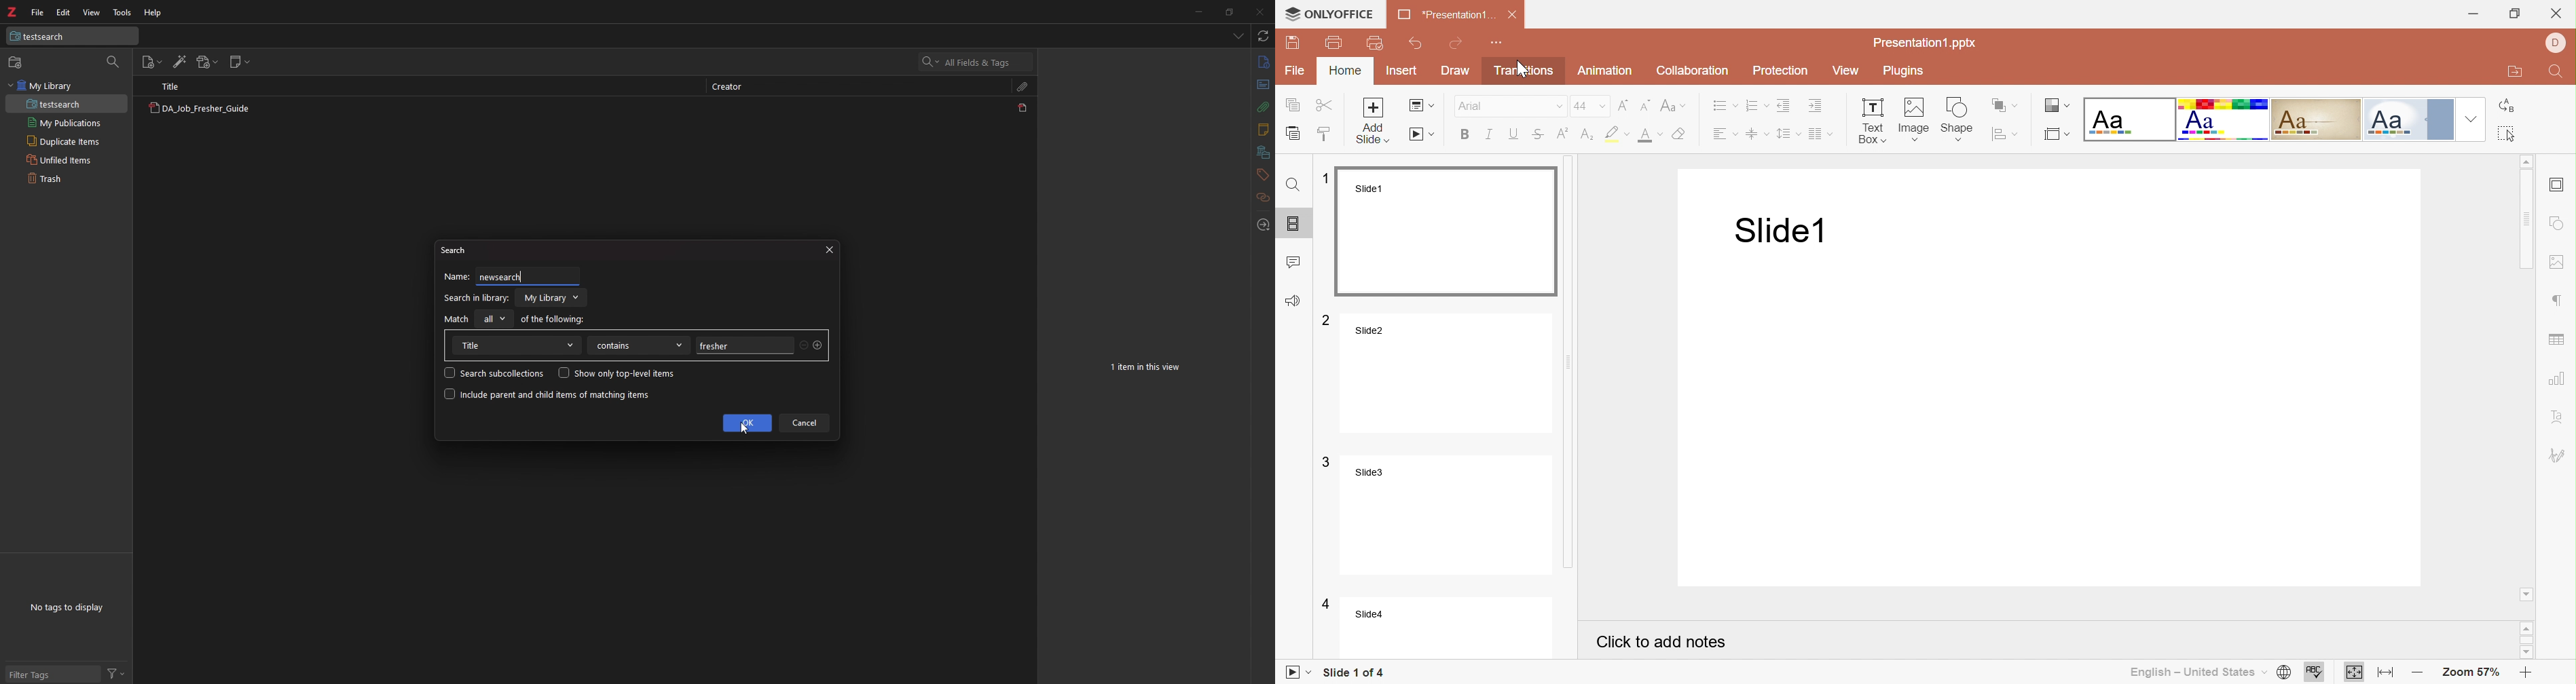 This screenshot has width=2576, height=700. What do you see at coordinates (493, 319) in the screenshot?
I see `all` at bounding box center [493, 319].